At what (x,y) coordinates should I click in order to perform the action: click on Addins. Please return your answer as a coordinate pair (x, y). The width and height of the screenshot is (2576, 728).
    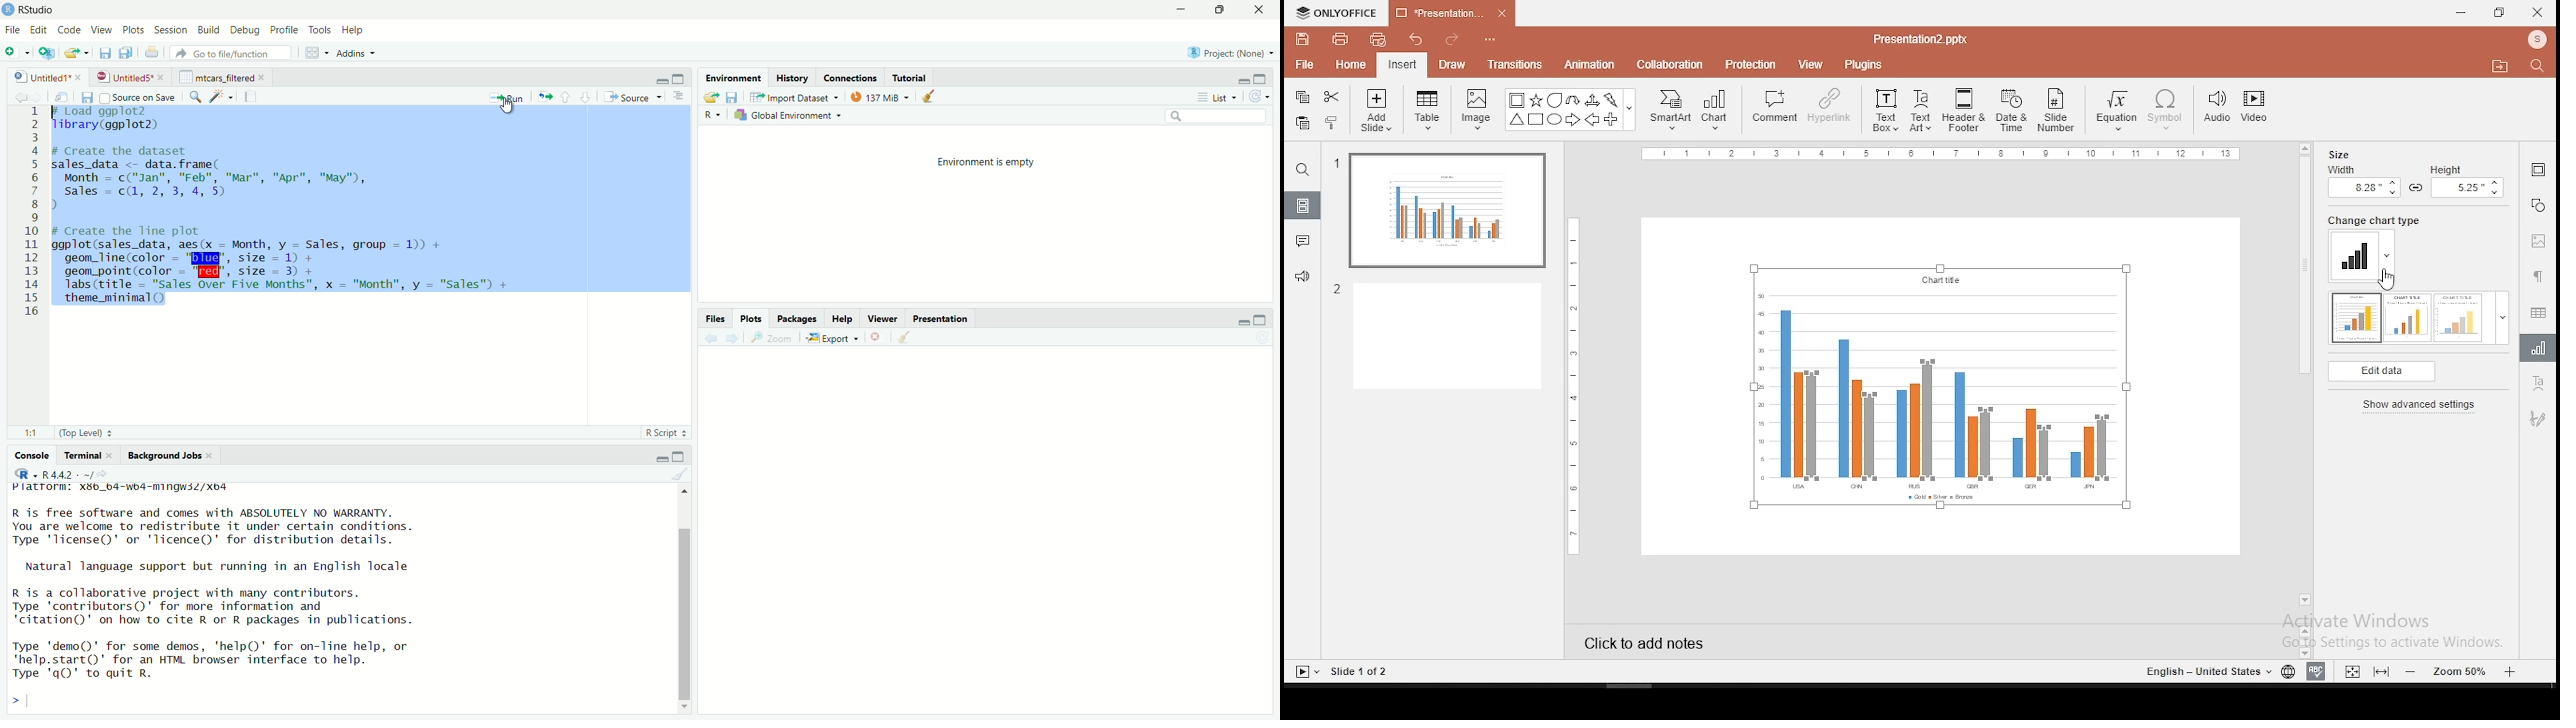
    Looking at the image, I should click on (350, 53).